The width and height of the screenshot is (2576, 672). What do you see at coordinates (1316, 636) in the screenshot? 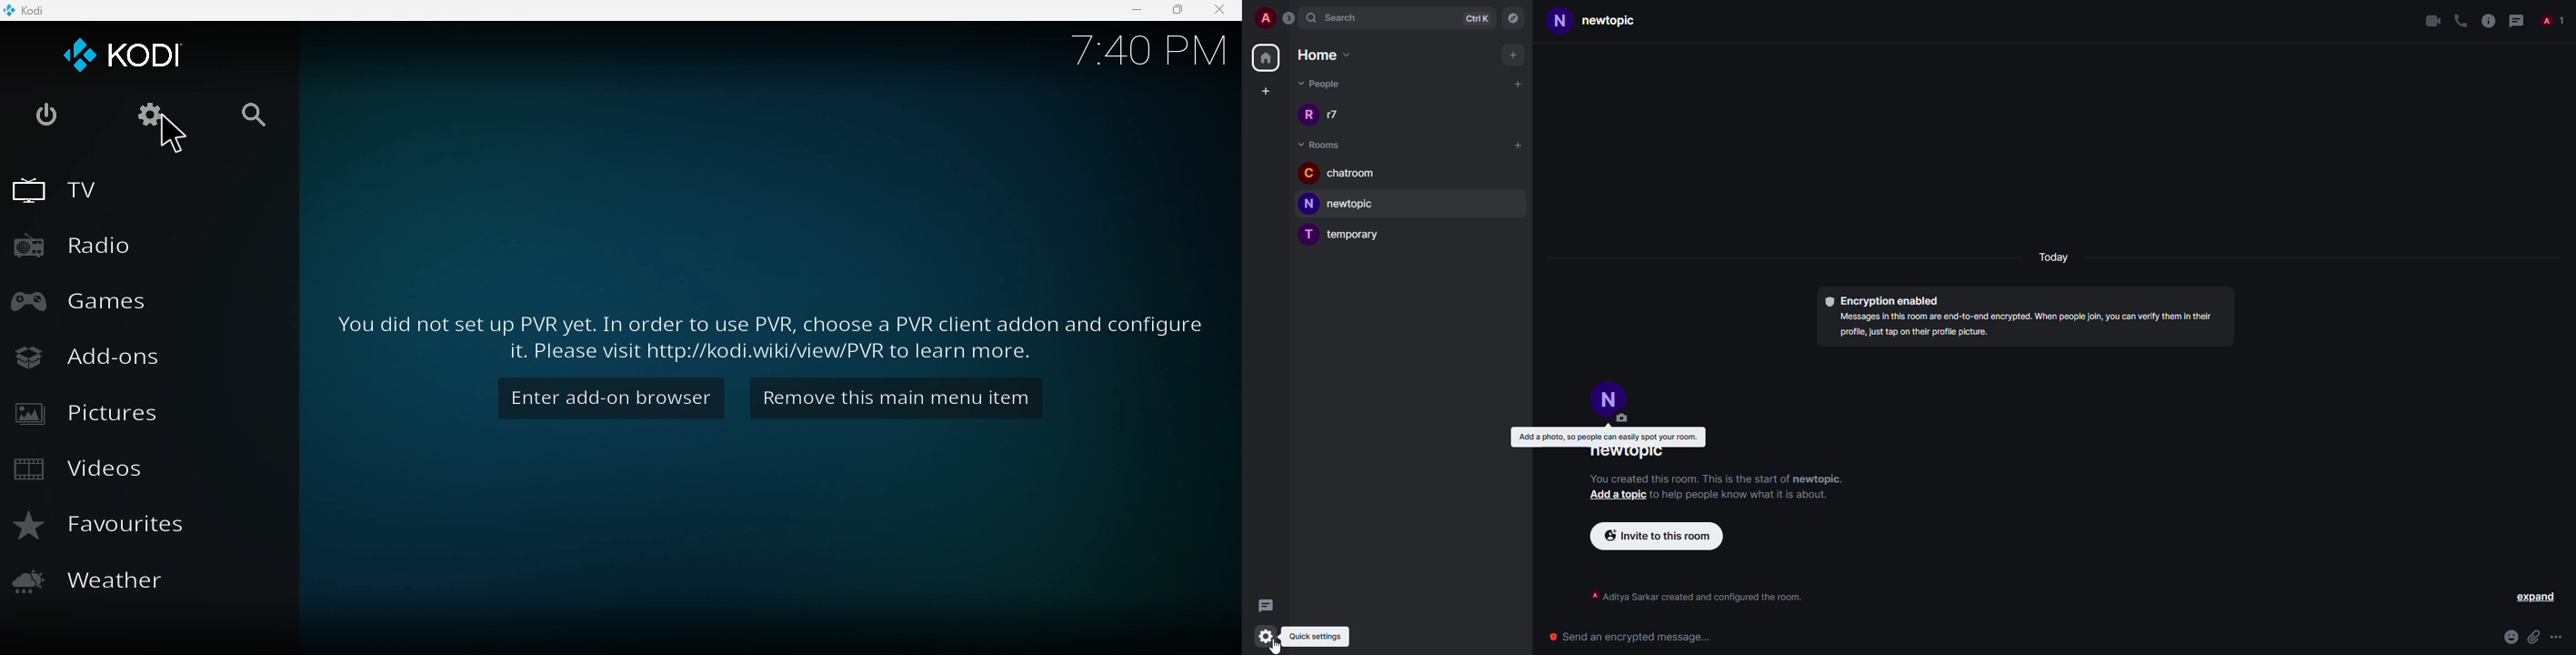
I see `quick settings` at bounding box center [1316, 636].